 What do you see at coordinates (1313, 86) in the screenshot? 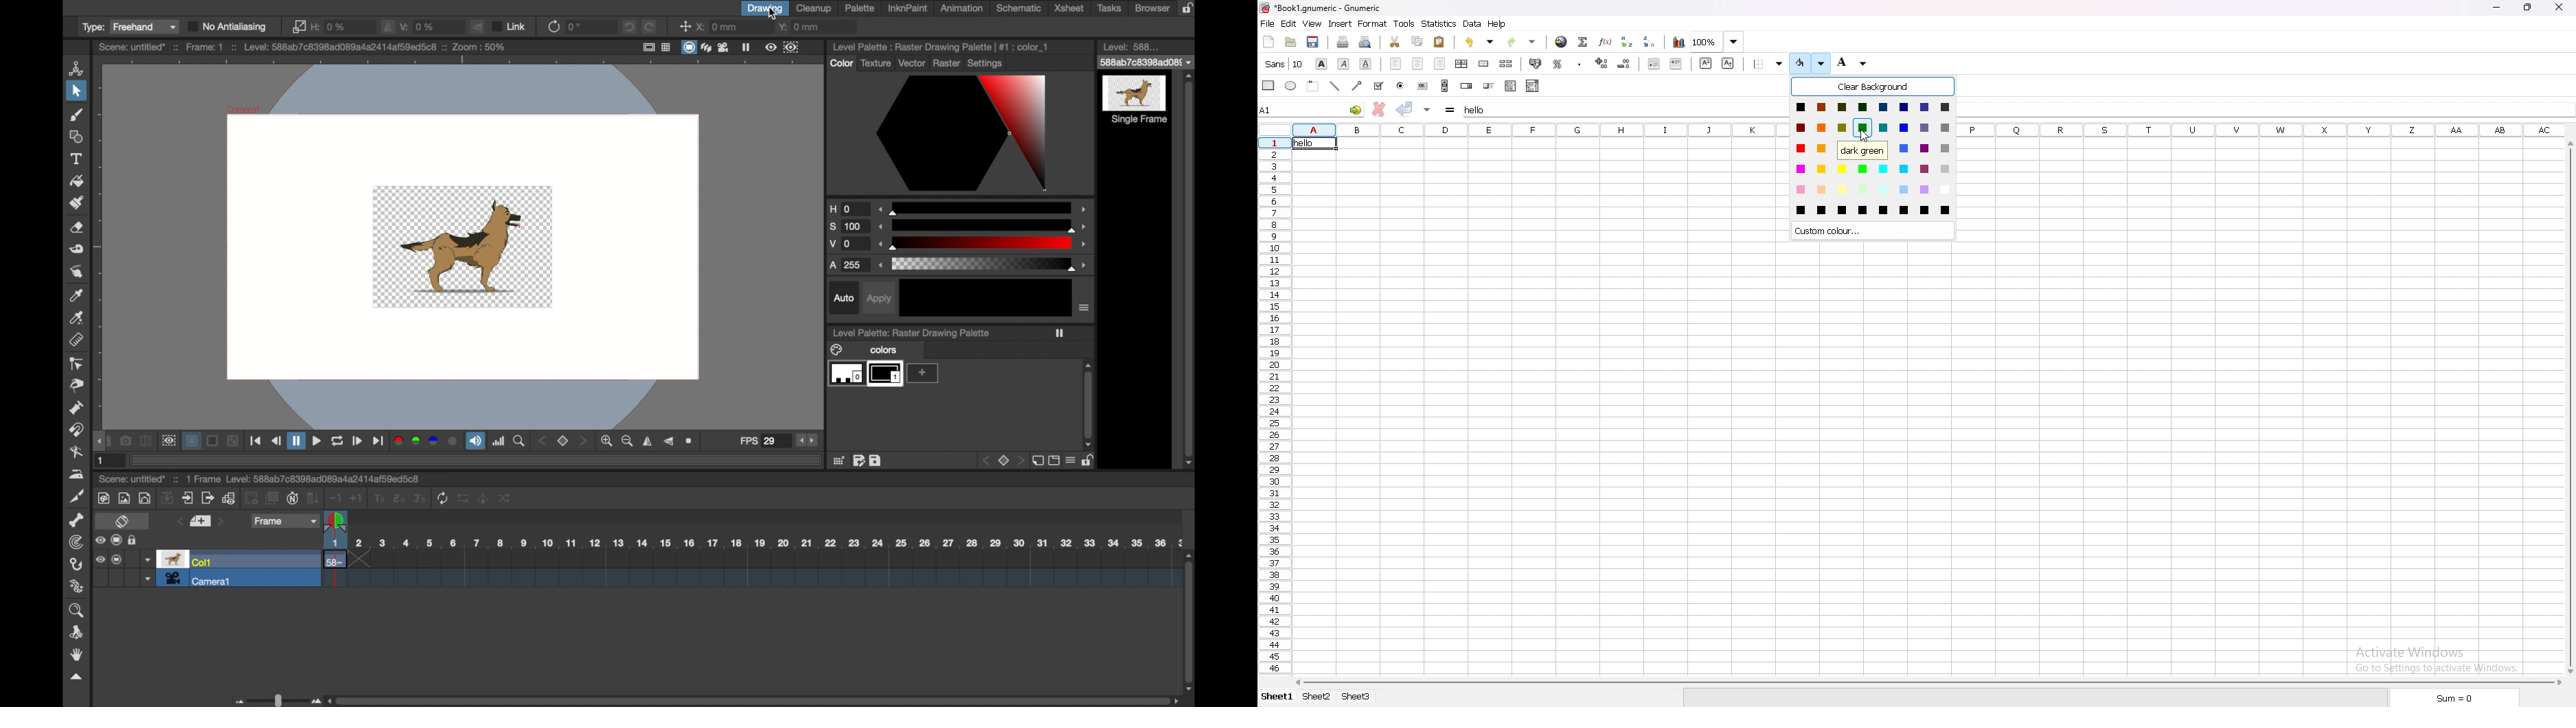
I see `frame` at bounding box center [1313, 86].